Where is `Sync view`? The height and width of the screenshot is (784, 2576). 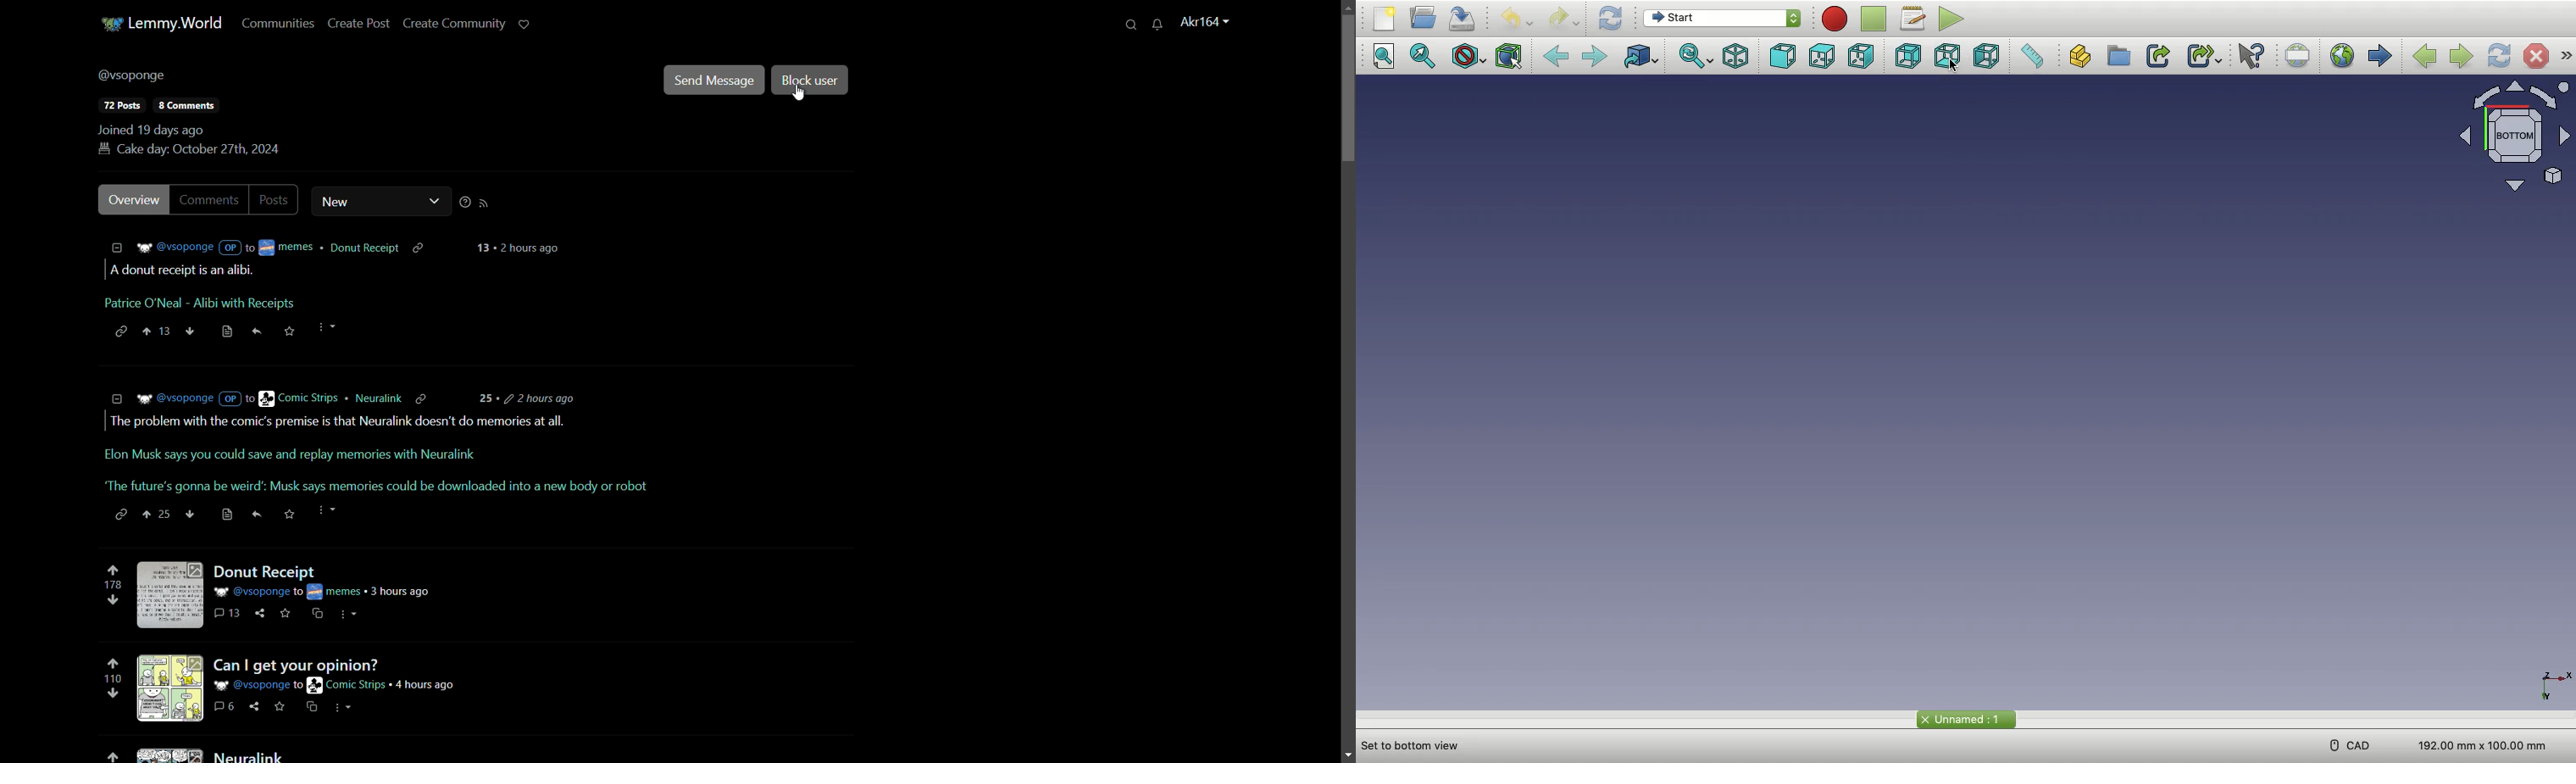
Sync view is located at coordinates (1697, 58).